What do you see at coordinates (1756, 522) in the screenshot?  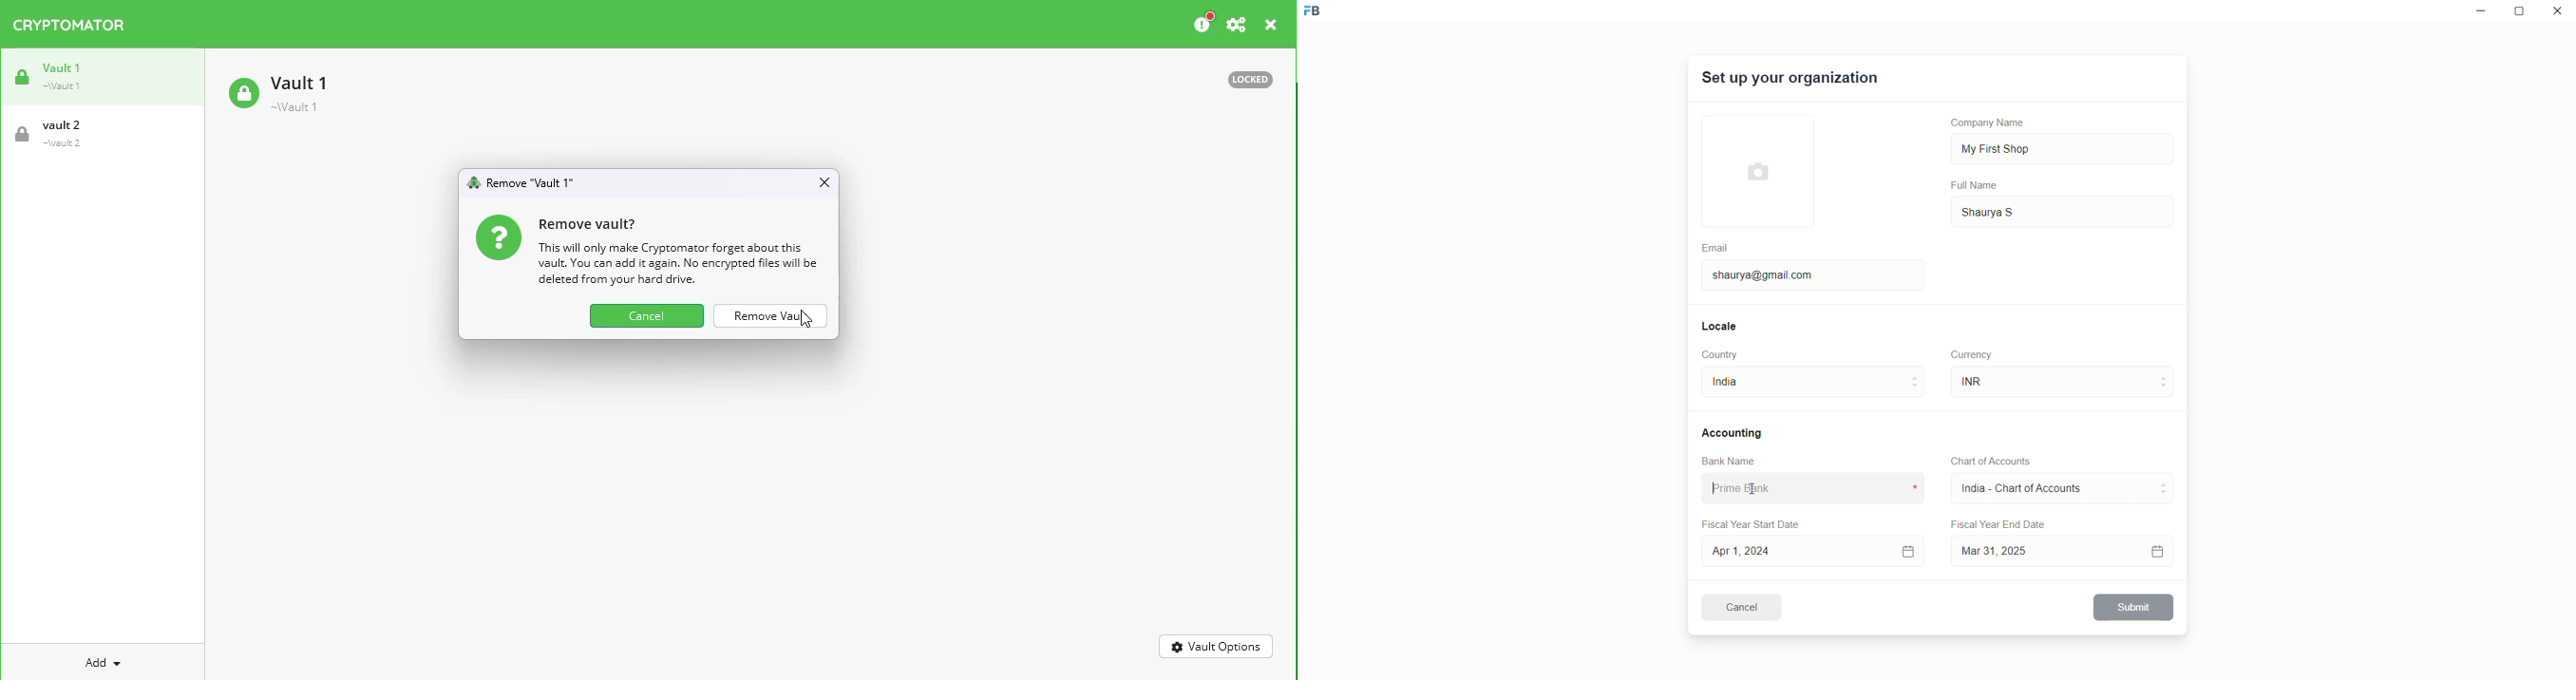 I see `Fiscal Year Start Date` at bounding box center [1756, 522].